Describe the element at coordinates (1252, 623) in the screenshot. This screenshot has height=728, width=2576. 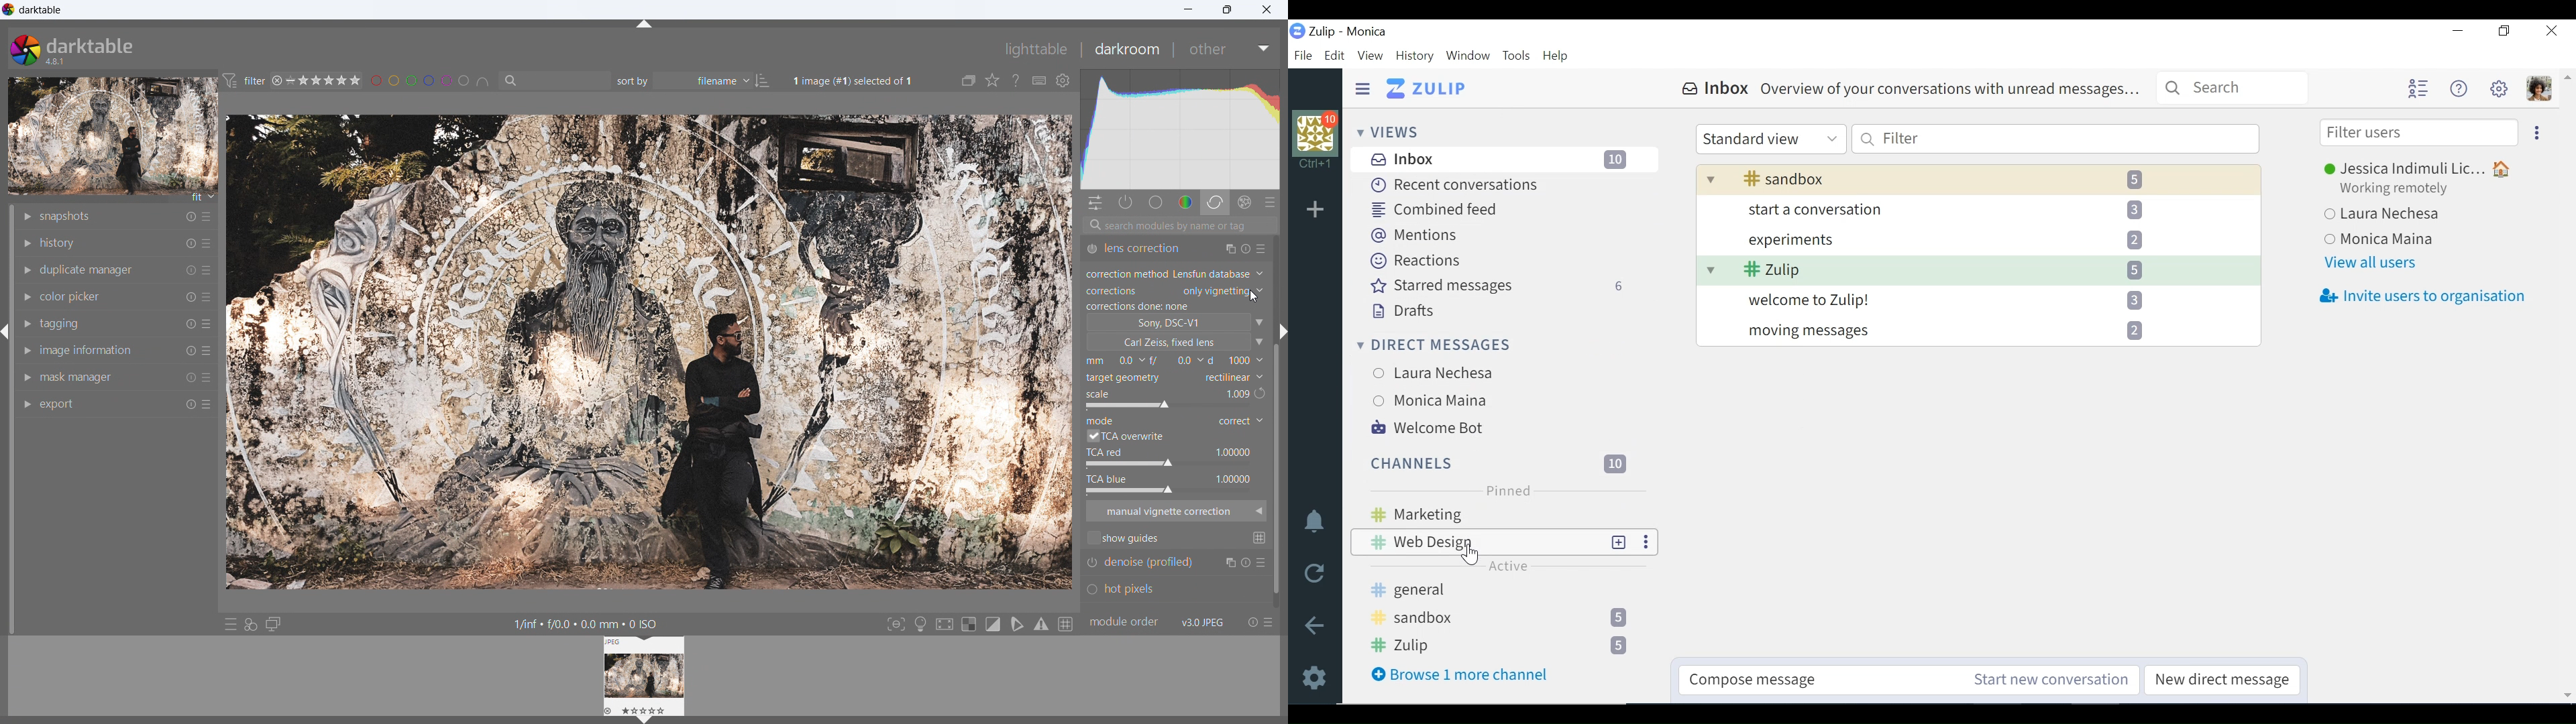
I see `reset` at that location.